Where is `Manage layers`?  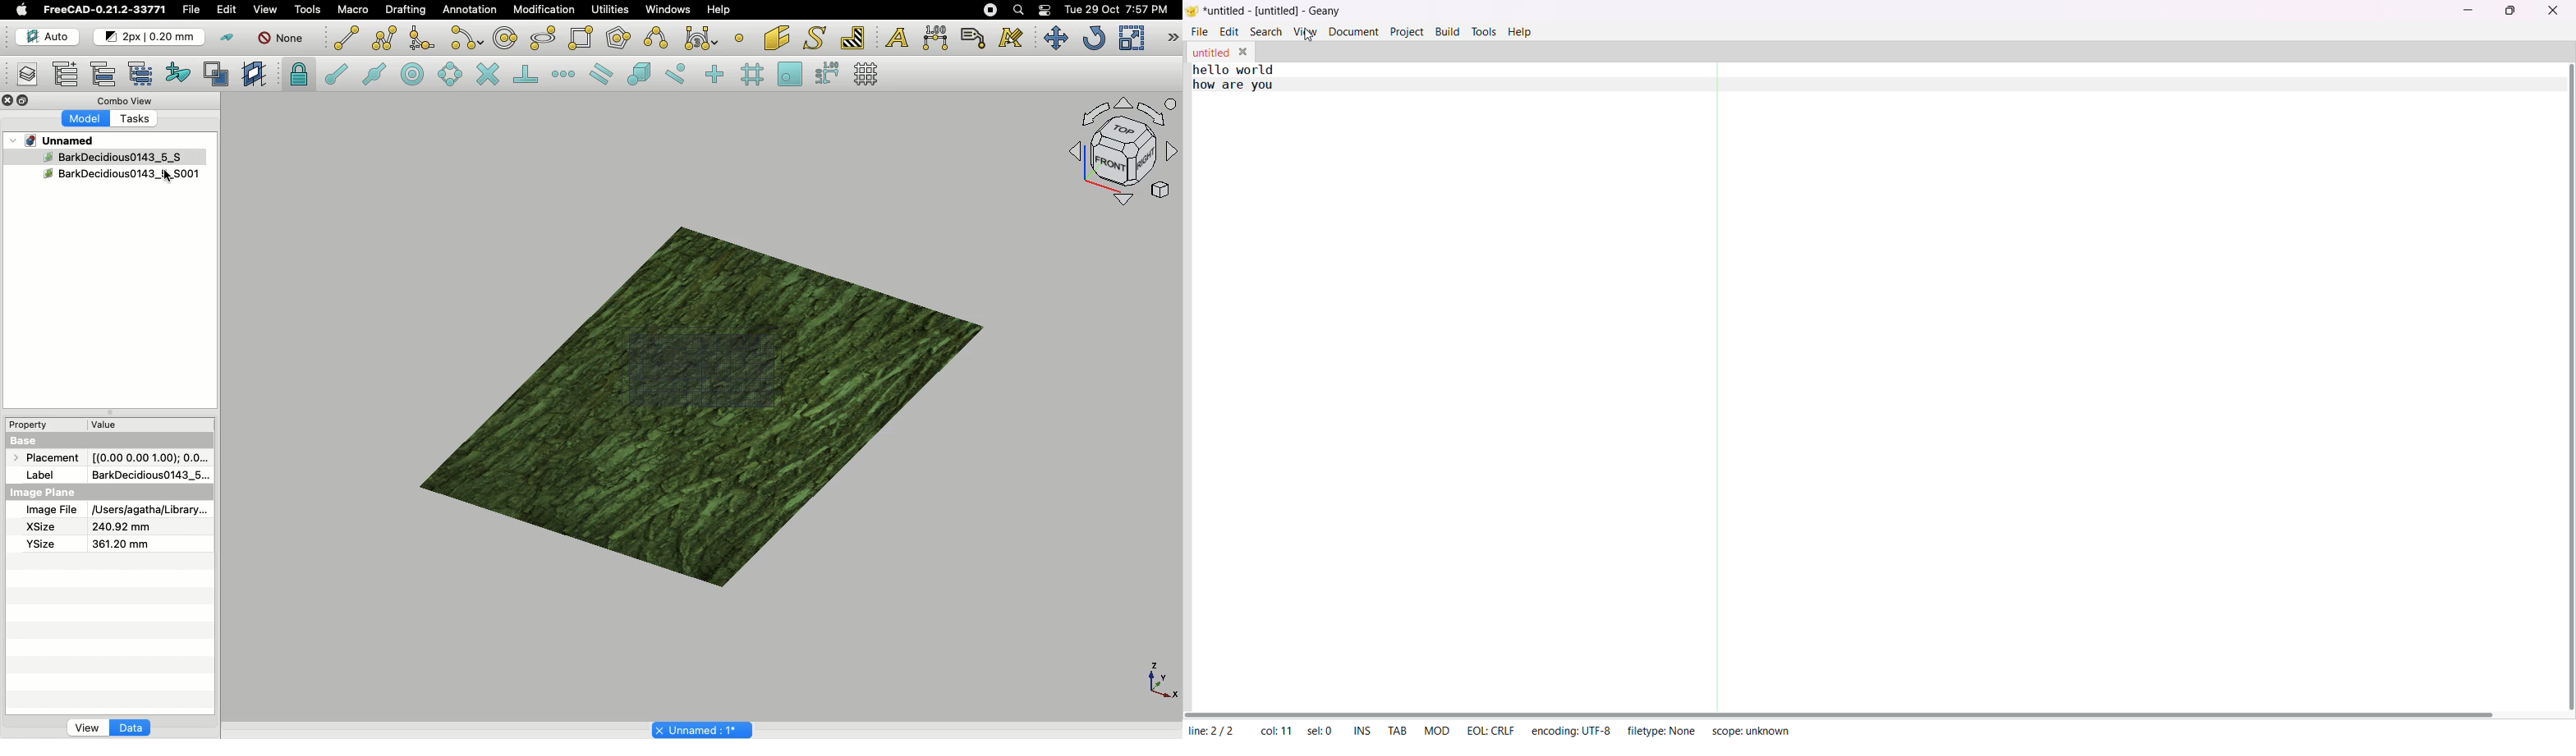 Manage layers is located at coordinates (21, 76).